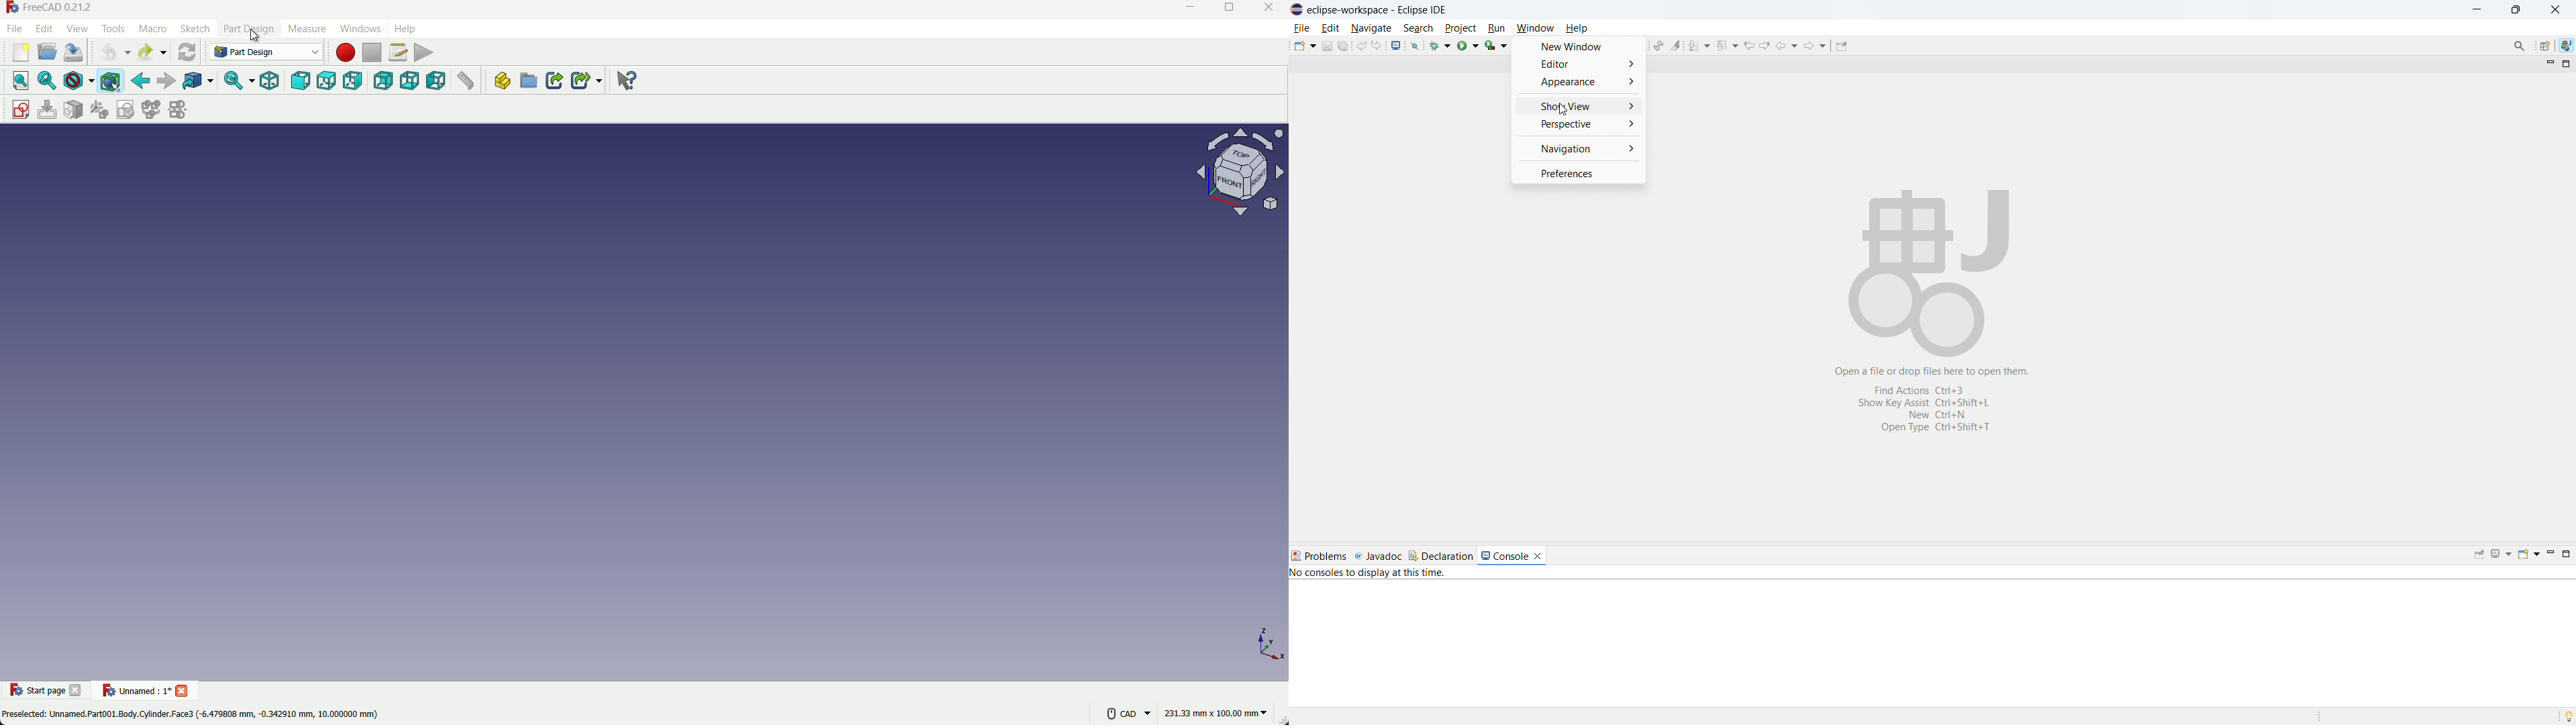  Describe the element at coordinates (1577, 124) in the screenshot. I see `perspective` at that location.